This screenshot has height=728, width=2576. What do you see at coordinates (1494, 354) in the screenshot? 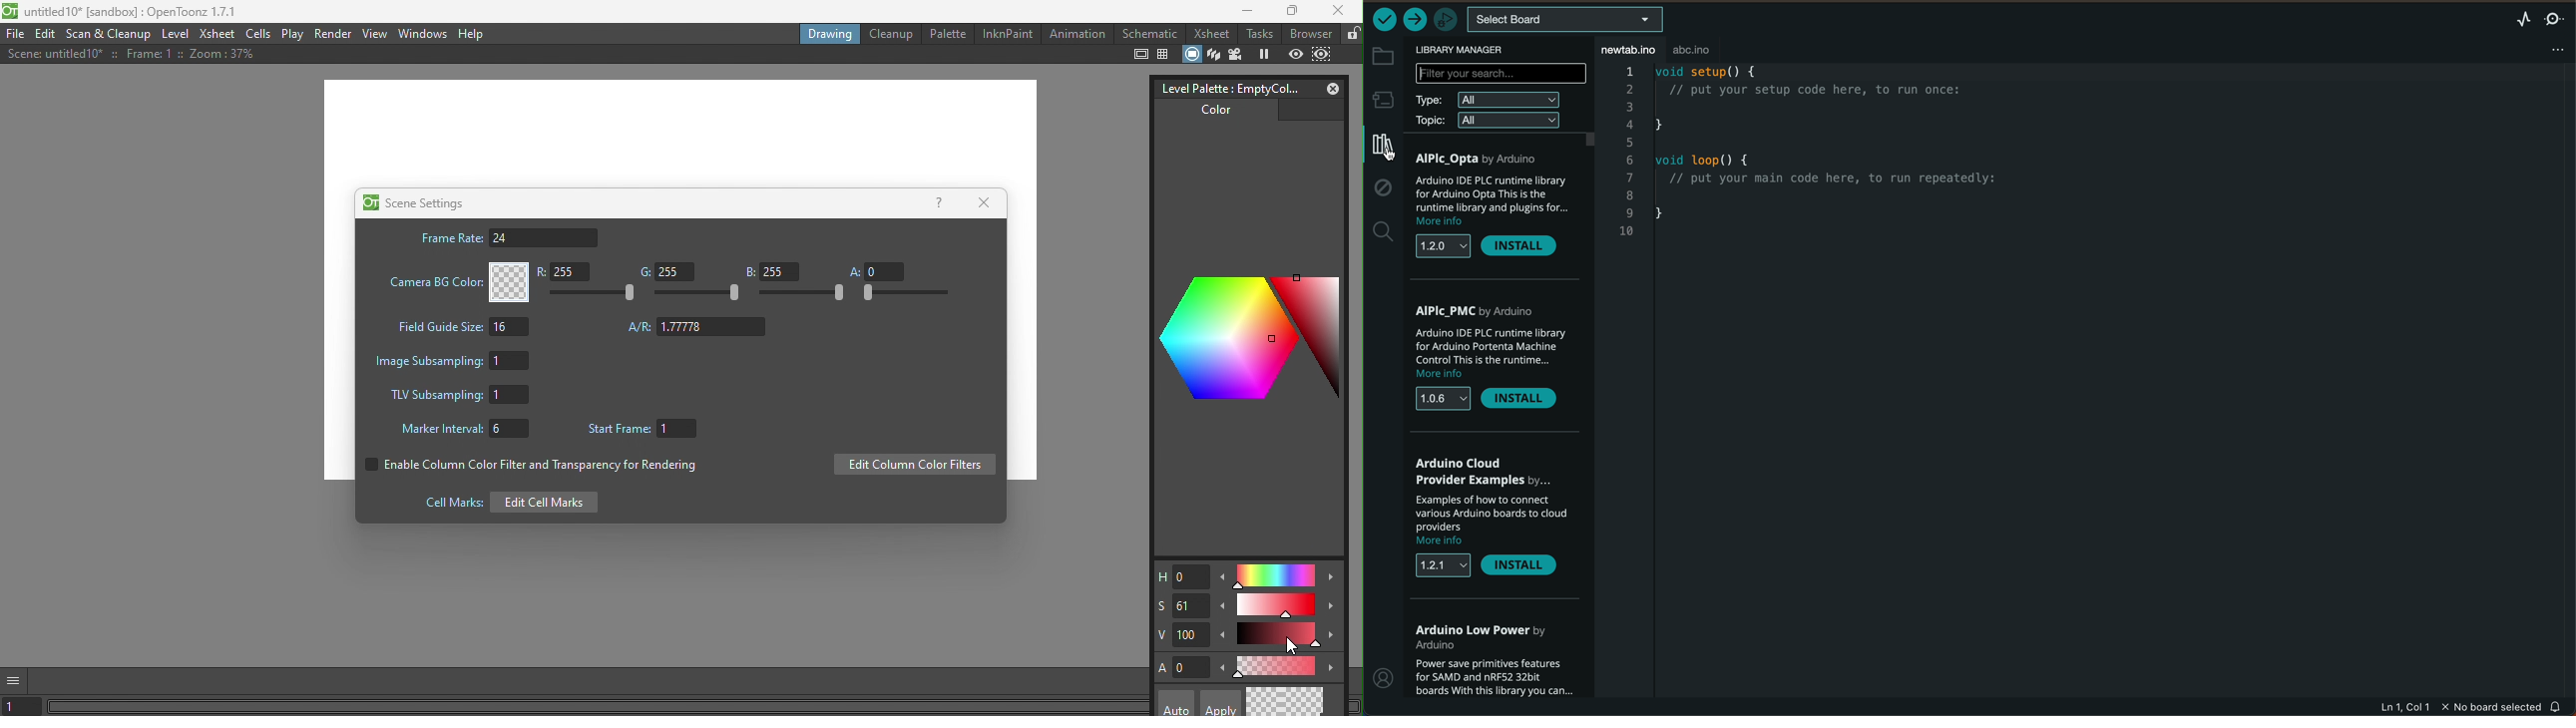
I see `description` at bounding box center [1494, 354].